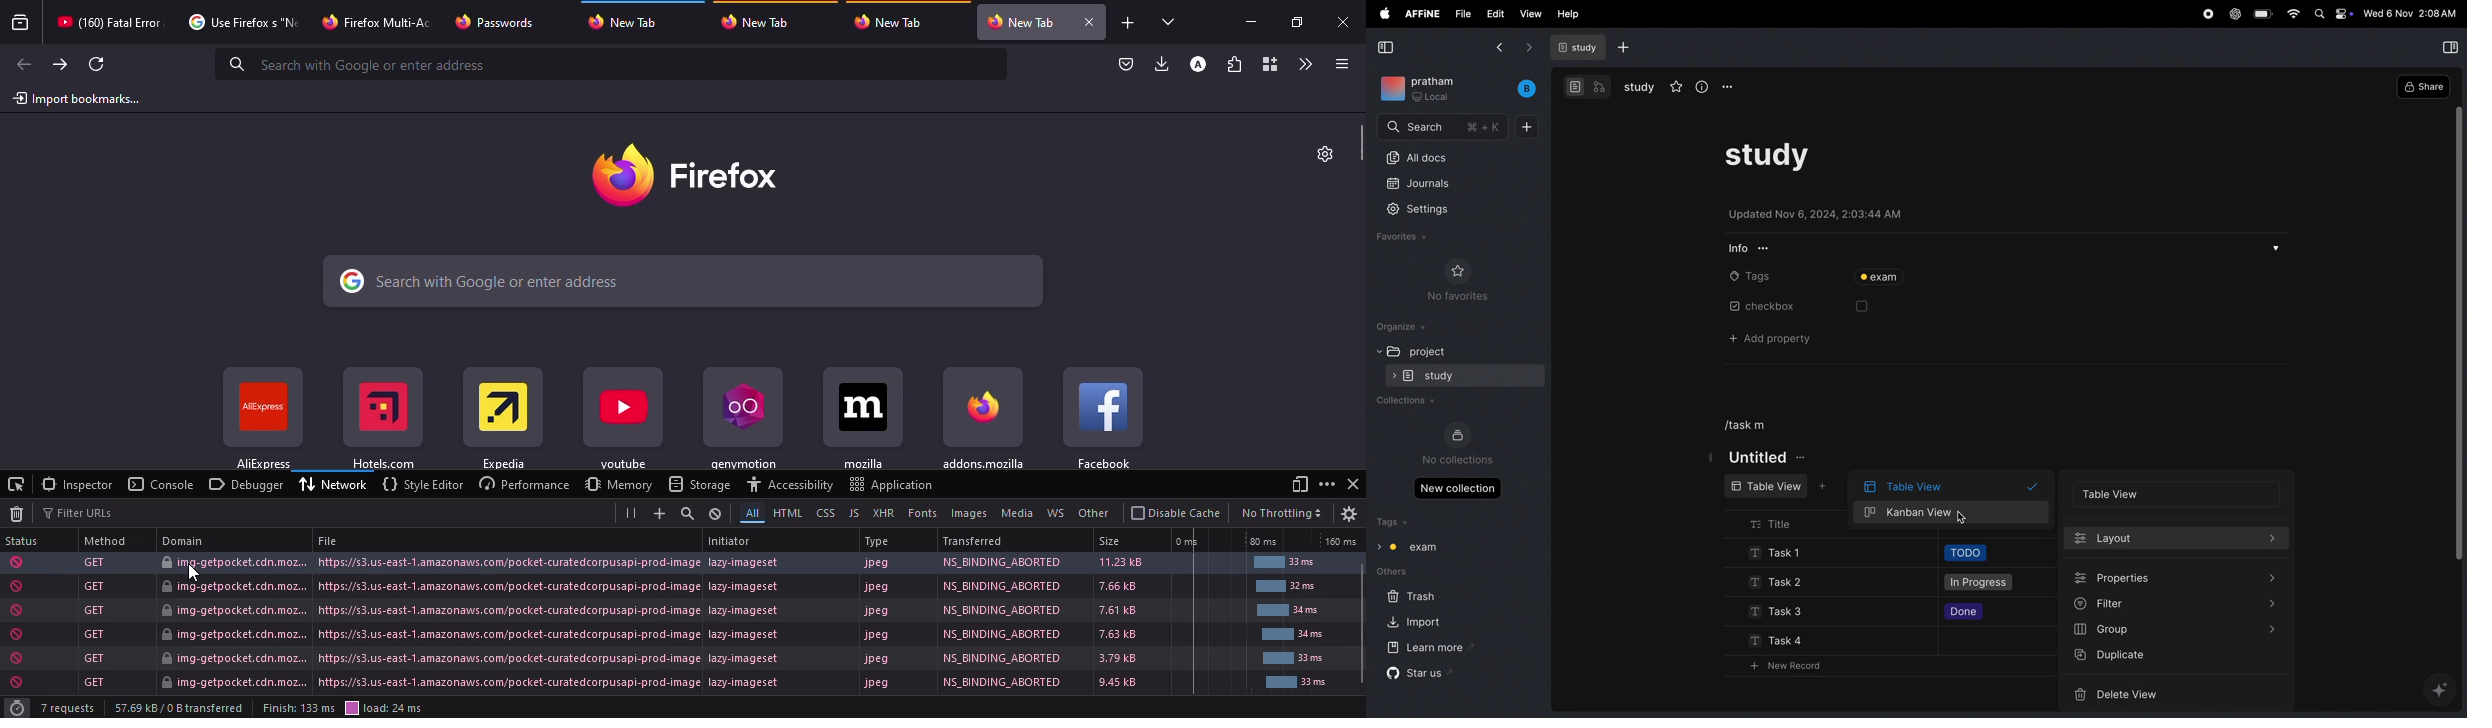 The image size is (2492, 728). Describe the element at coordinates (1765, 640) in the screenshot. I see `task 4` at that location.